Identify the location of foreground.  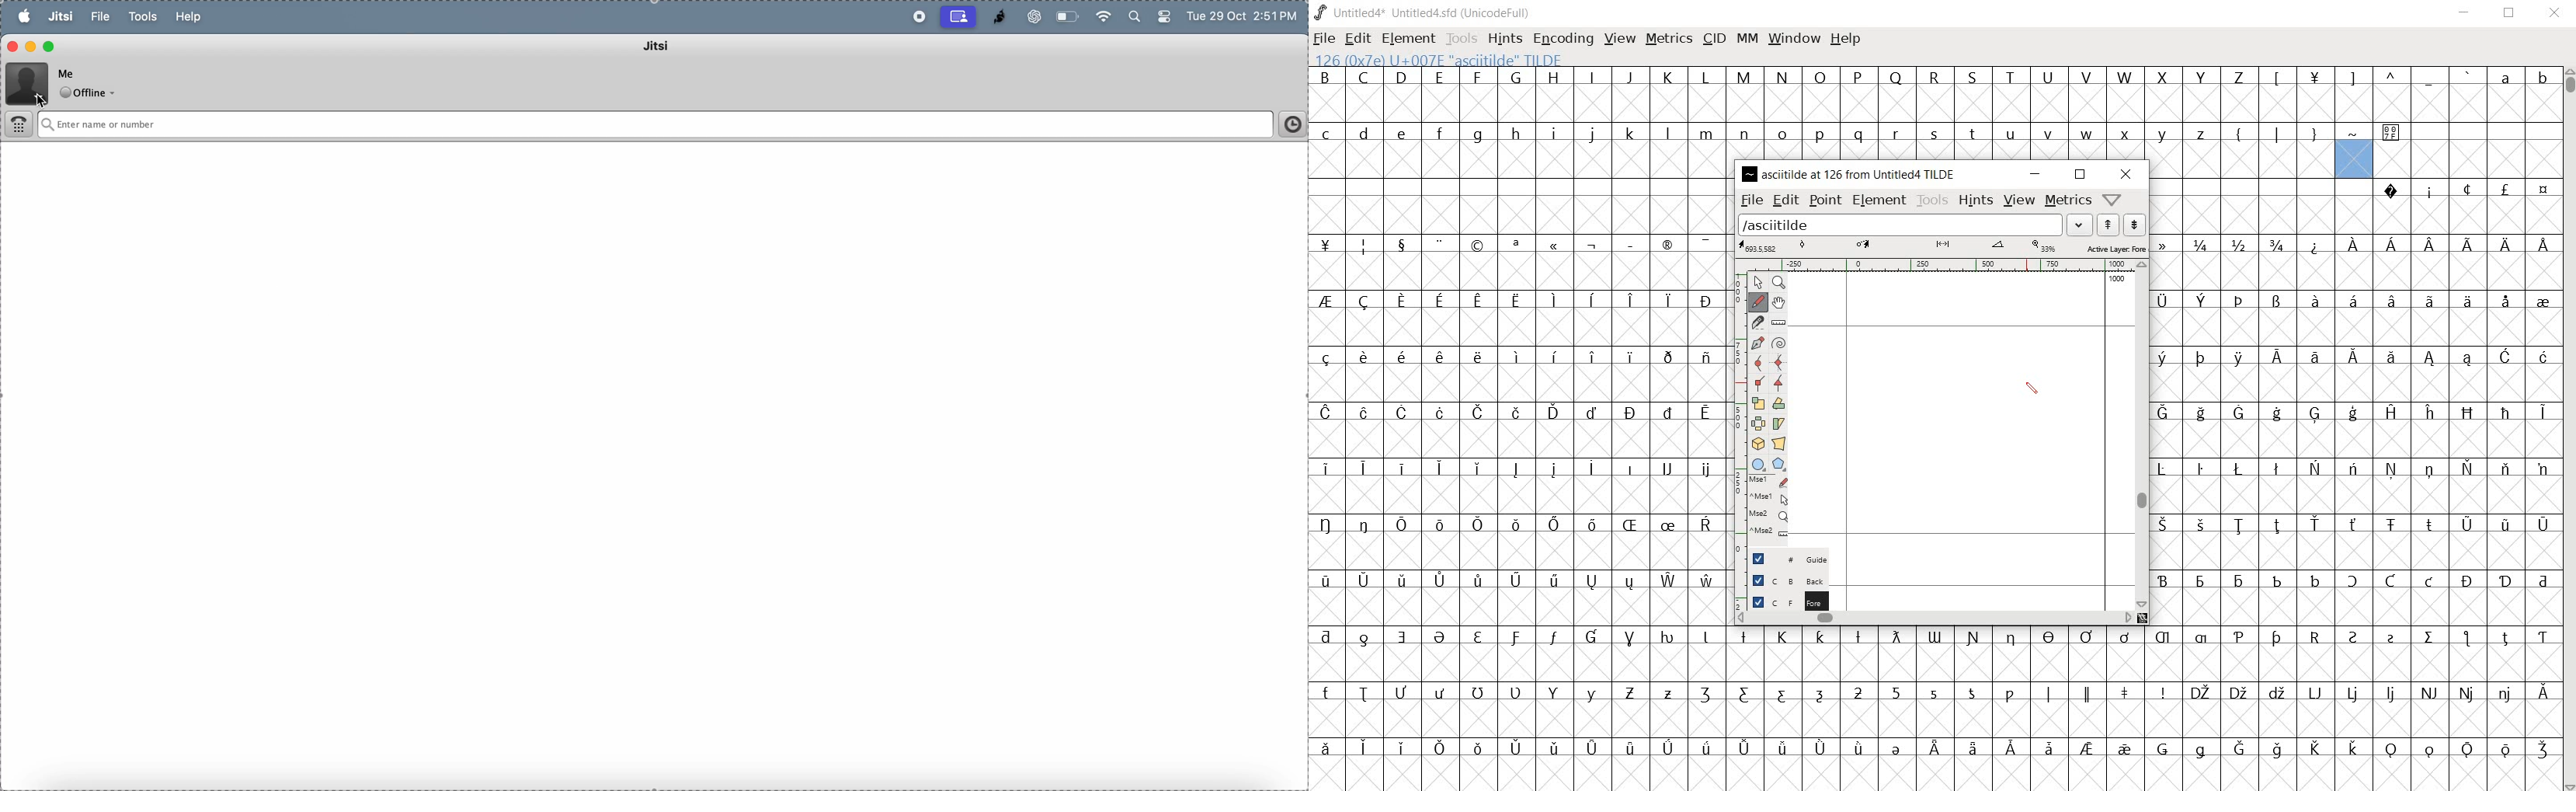
(1782, 601).